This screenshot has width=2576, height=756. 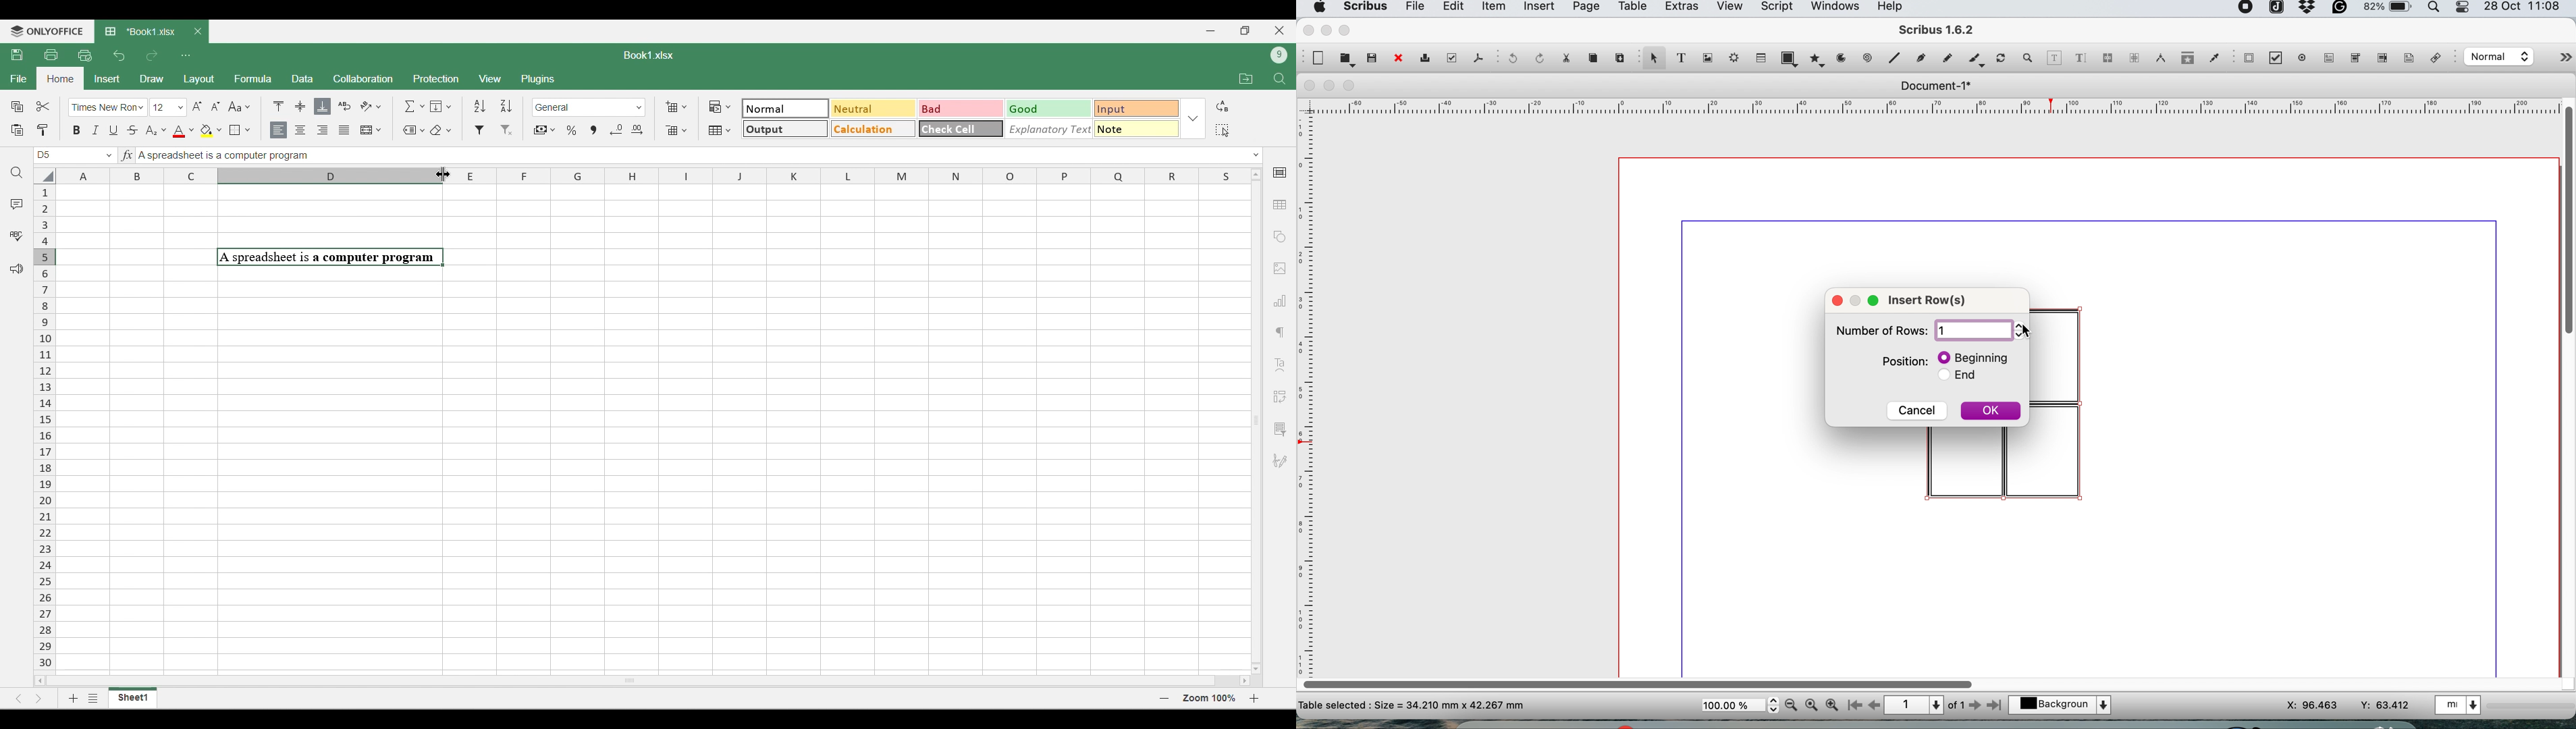 What do you see at coordinates (2026, 332) in the screenshot?
I see `cursor` at bounding box center [2026, 332].